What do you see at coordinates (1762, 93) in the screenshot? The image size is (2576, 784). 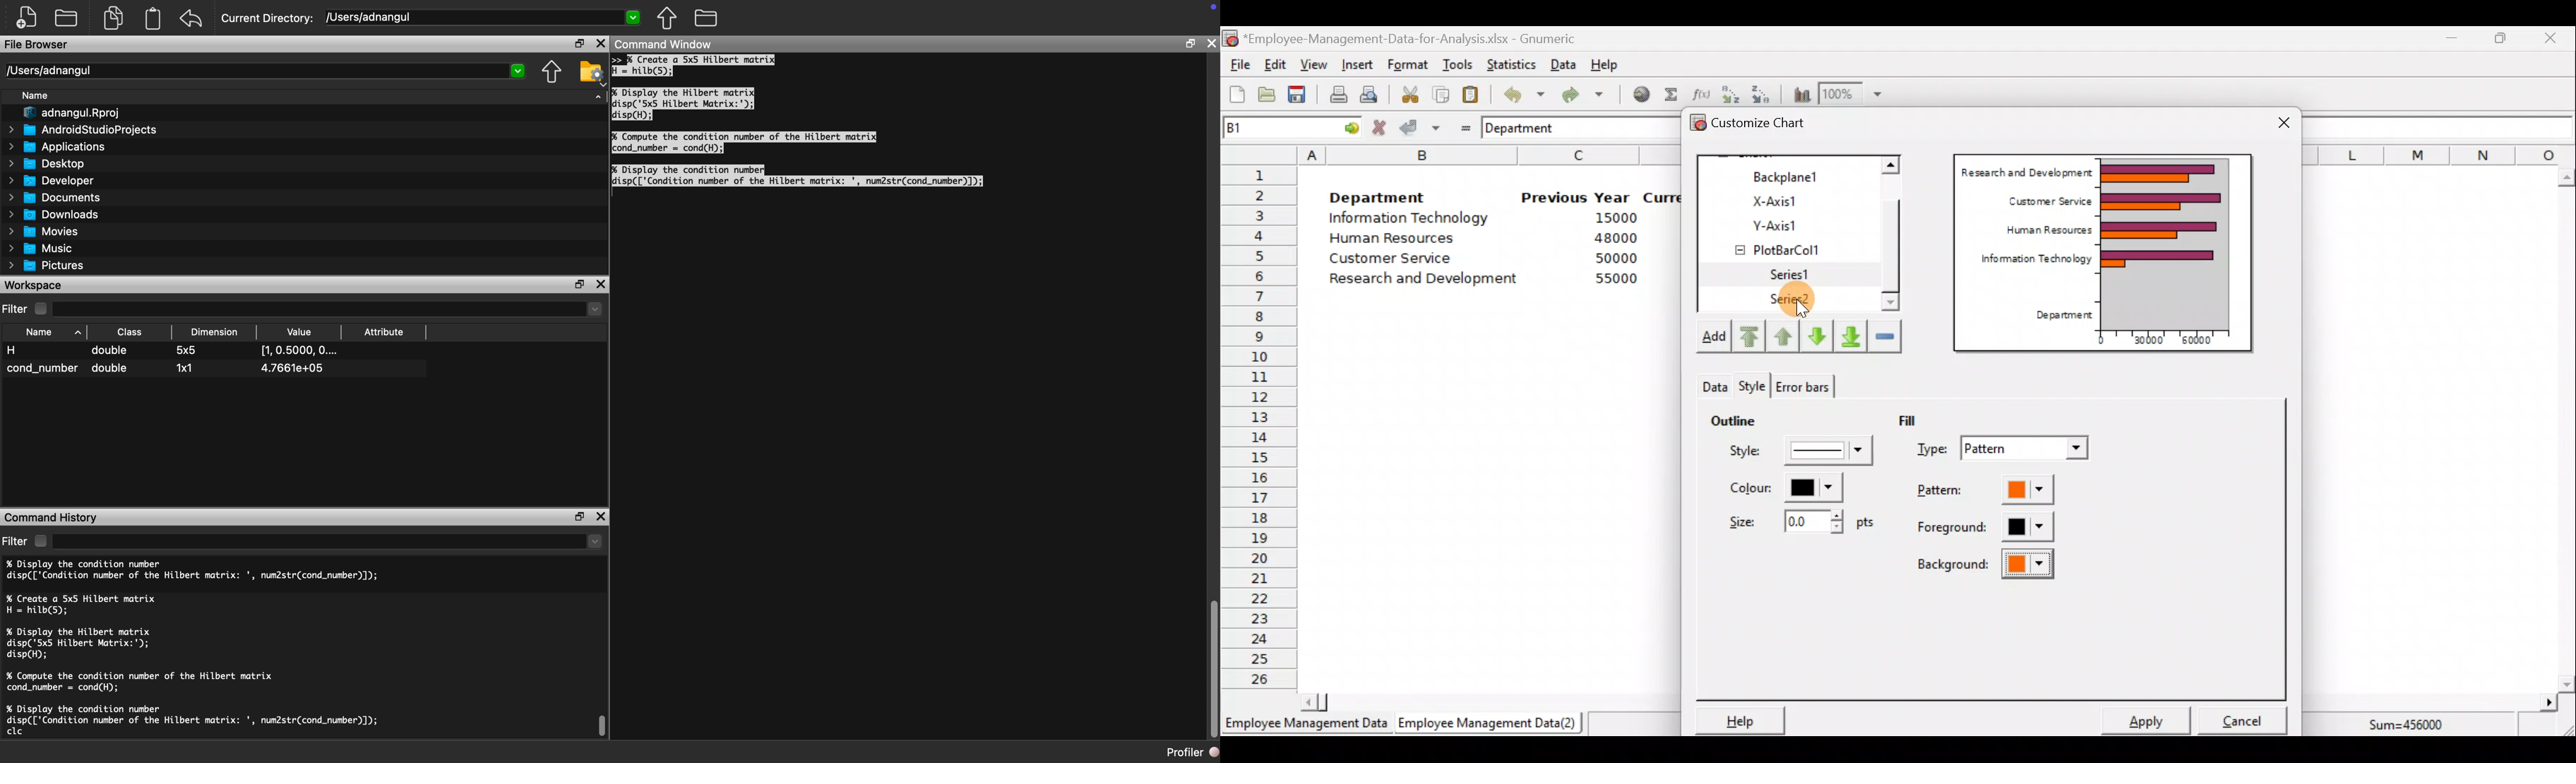 I see `Sort in descending order` at bounding box center [1762, 93].